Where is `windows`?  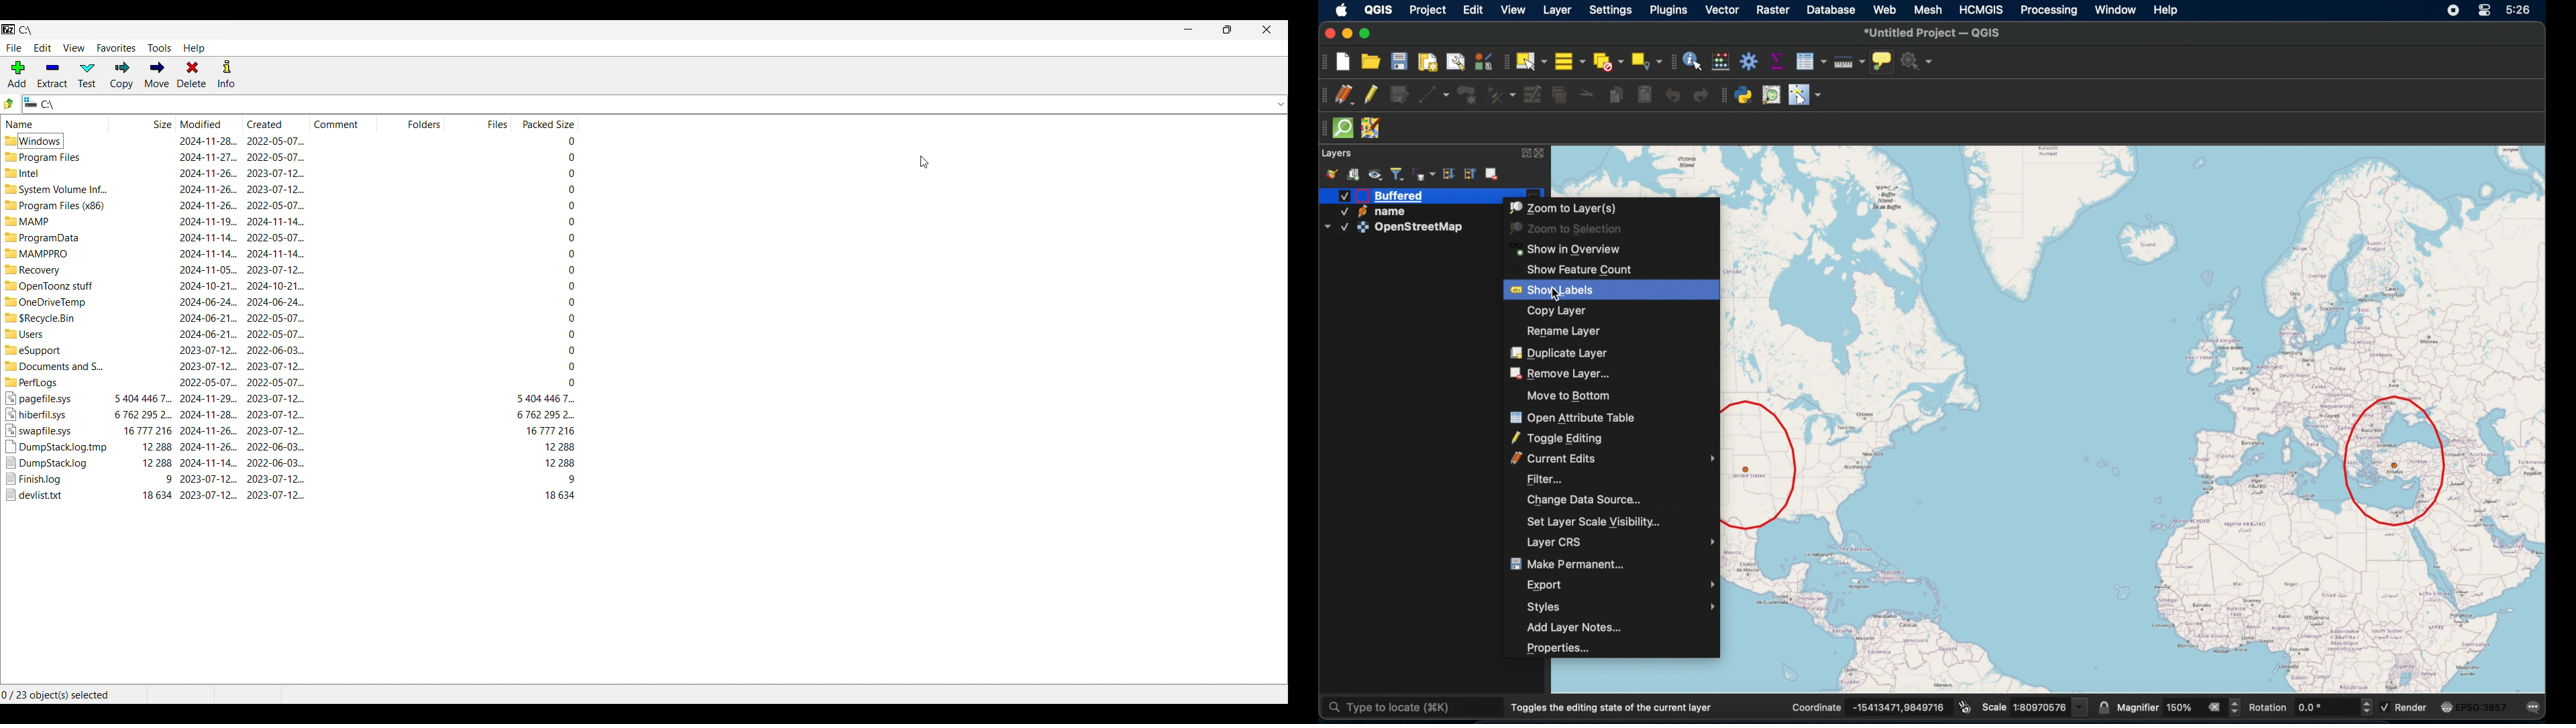 windows is located at coordinates (51, 140).